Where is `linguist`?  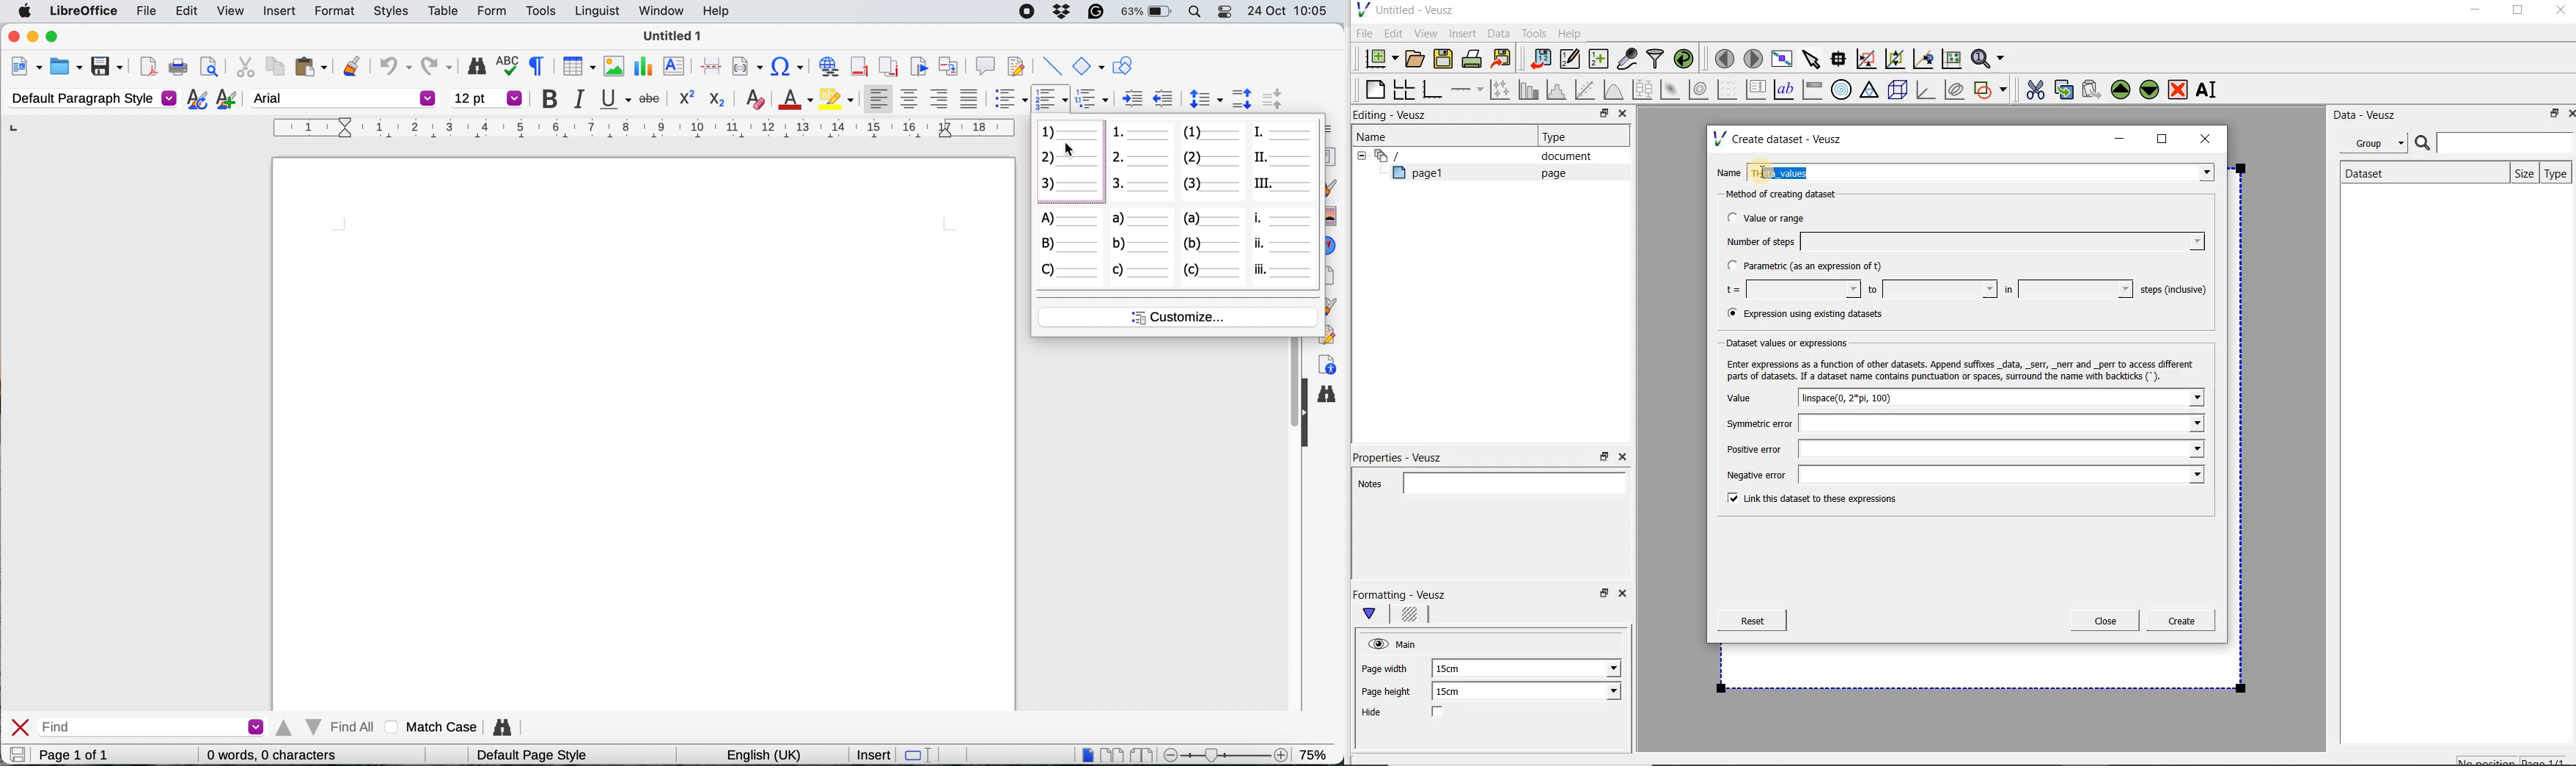
linguist is located at coordinates (595, 12).